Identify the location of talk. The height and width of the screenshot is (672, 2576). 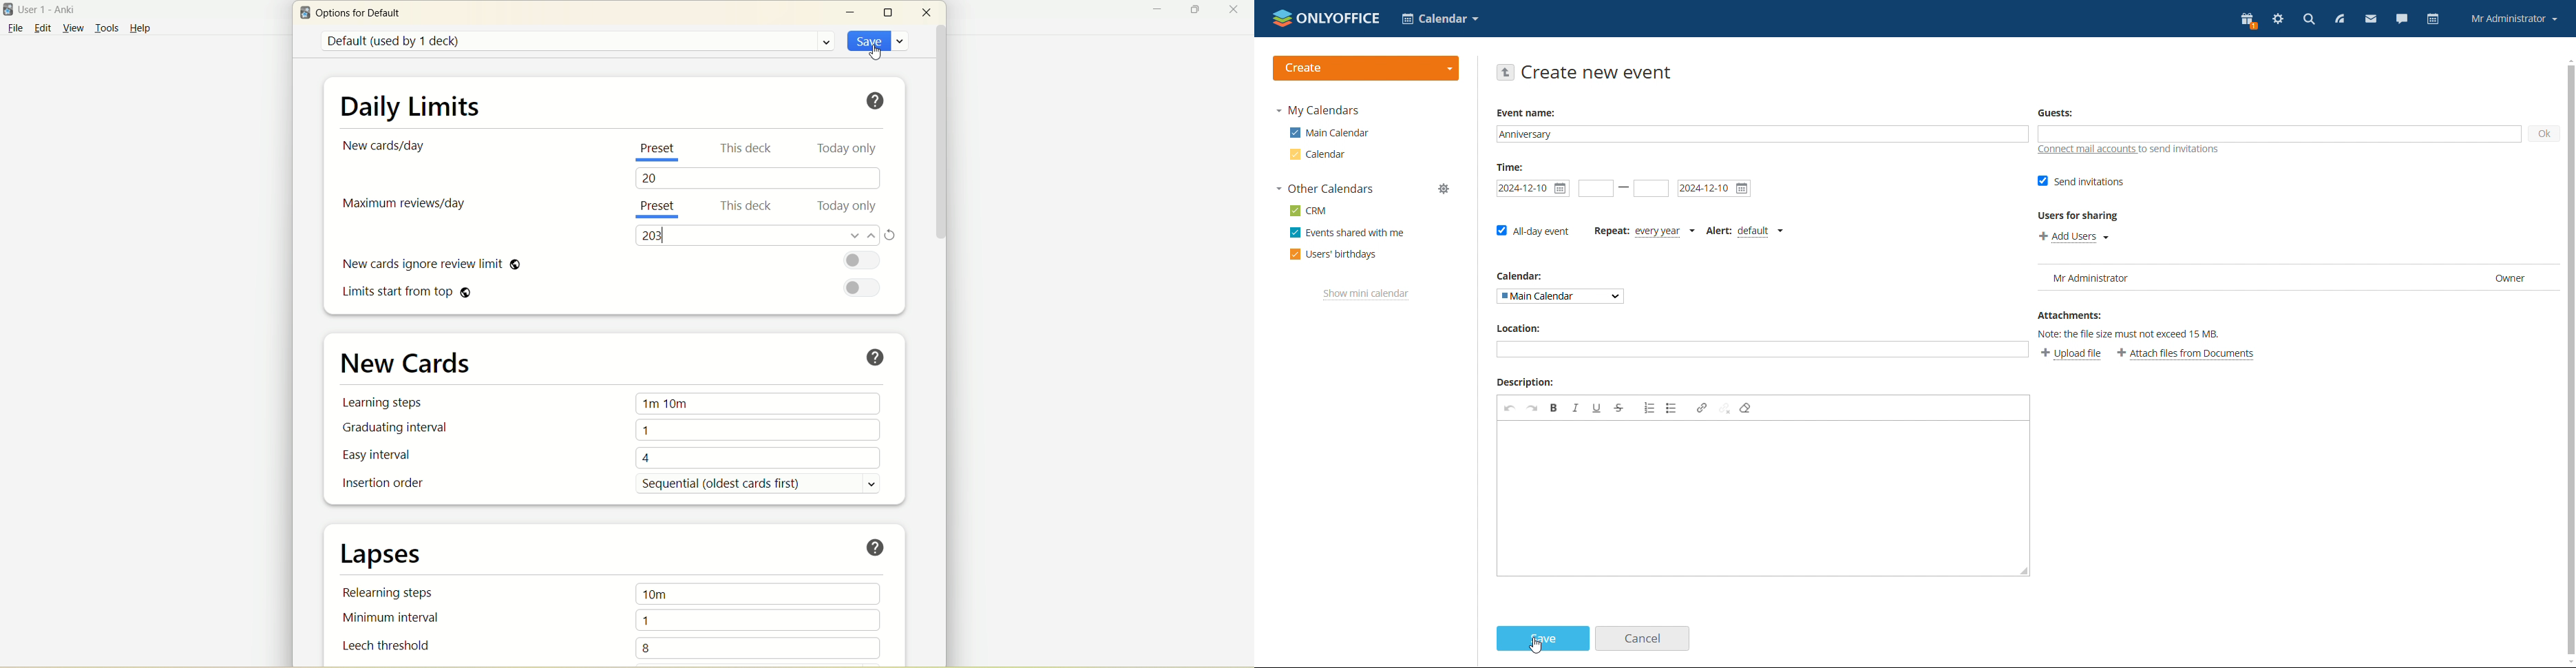
(2400, 19).